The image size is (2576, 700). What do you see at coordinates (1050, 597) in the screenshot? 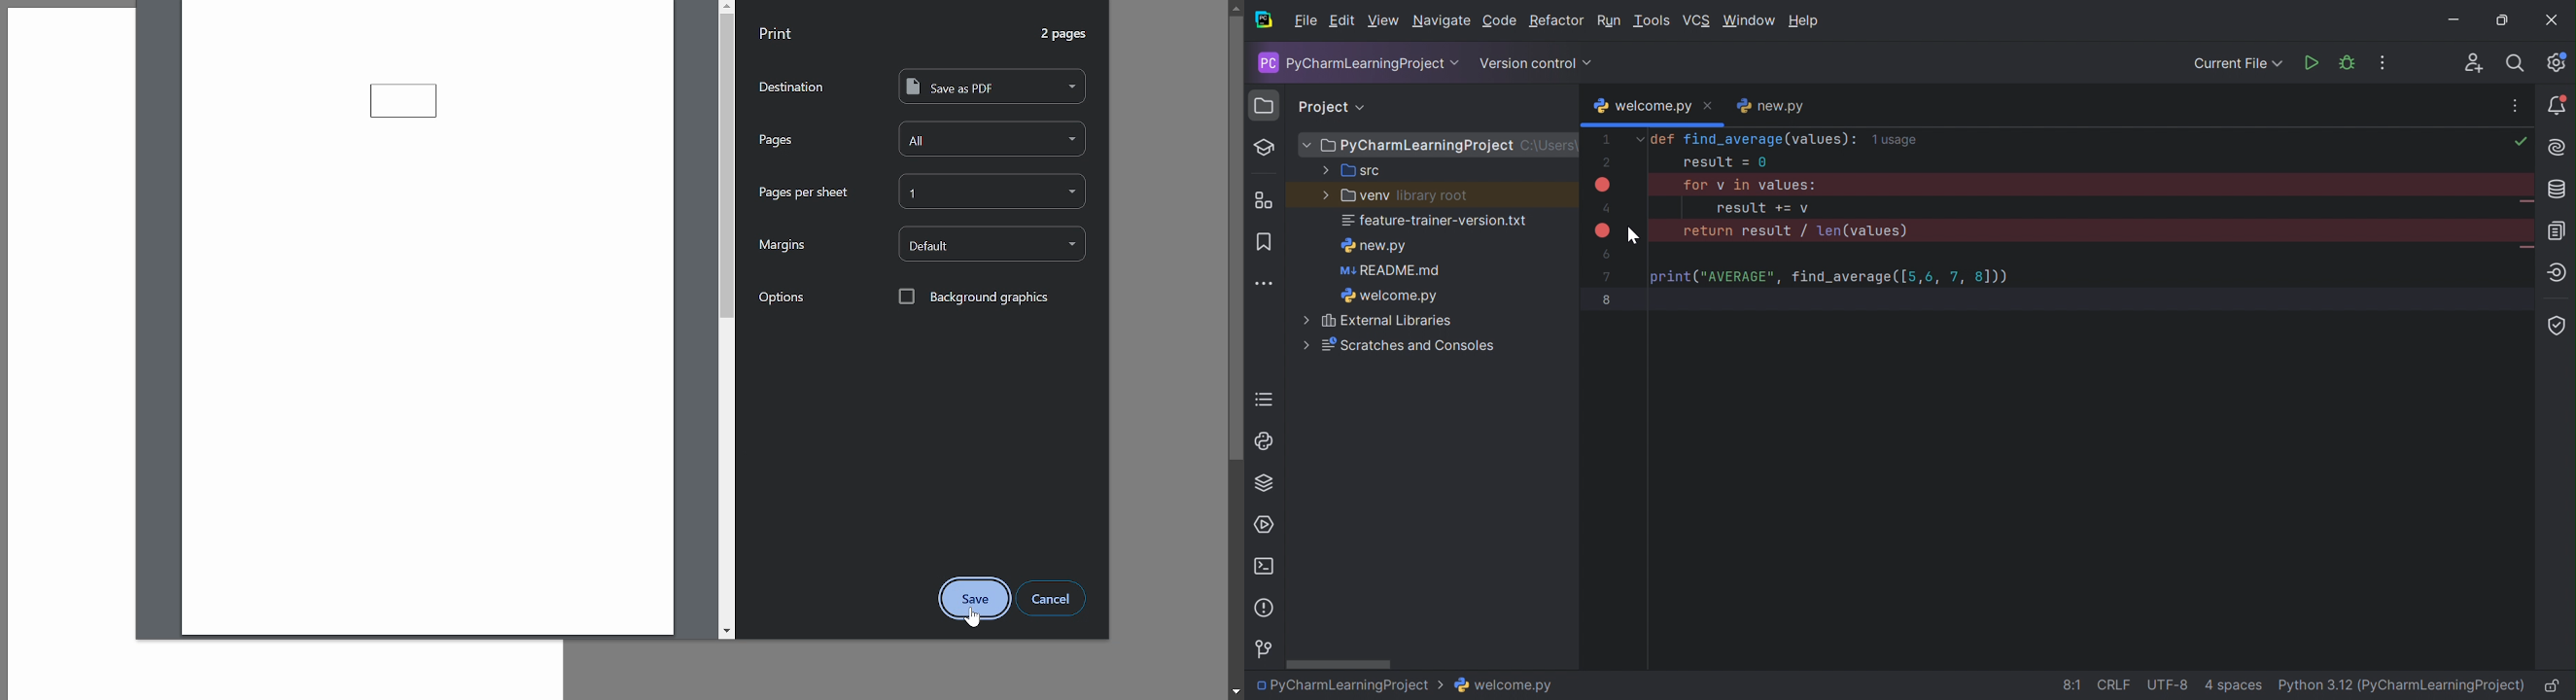
I see `cancel` at bounding box center [1050, 597].